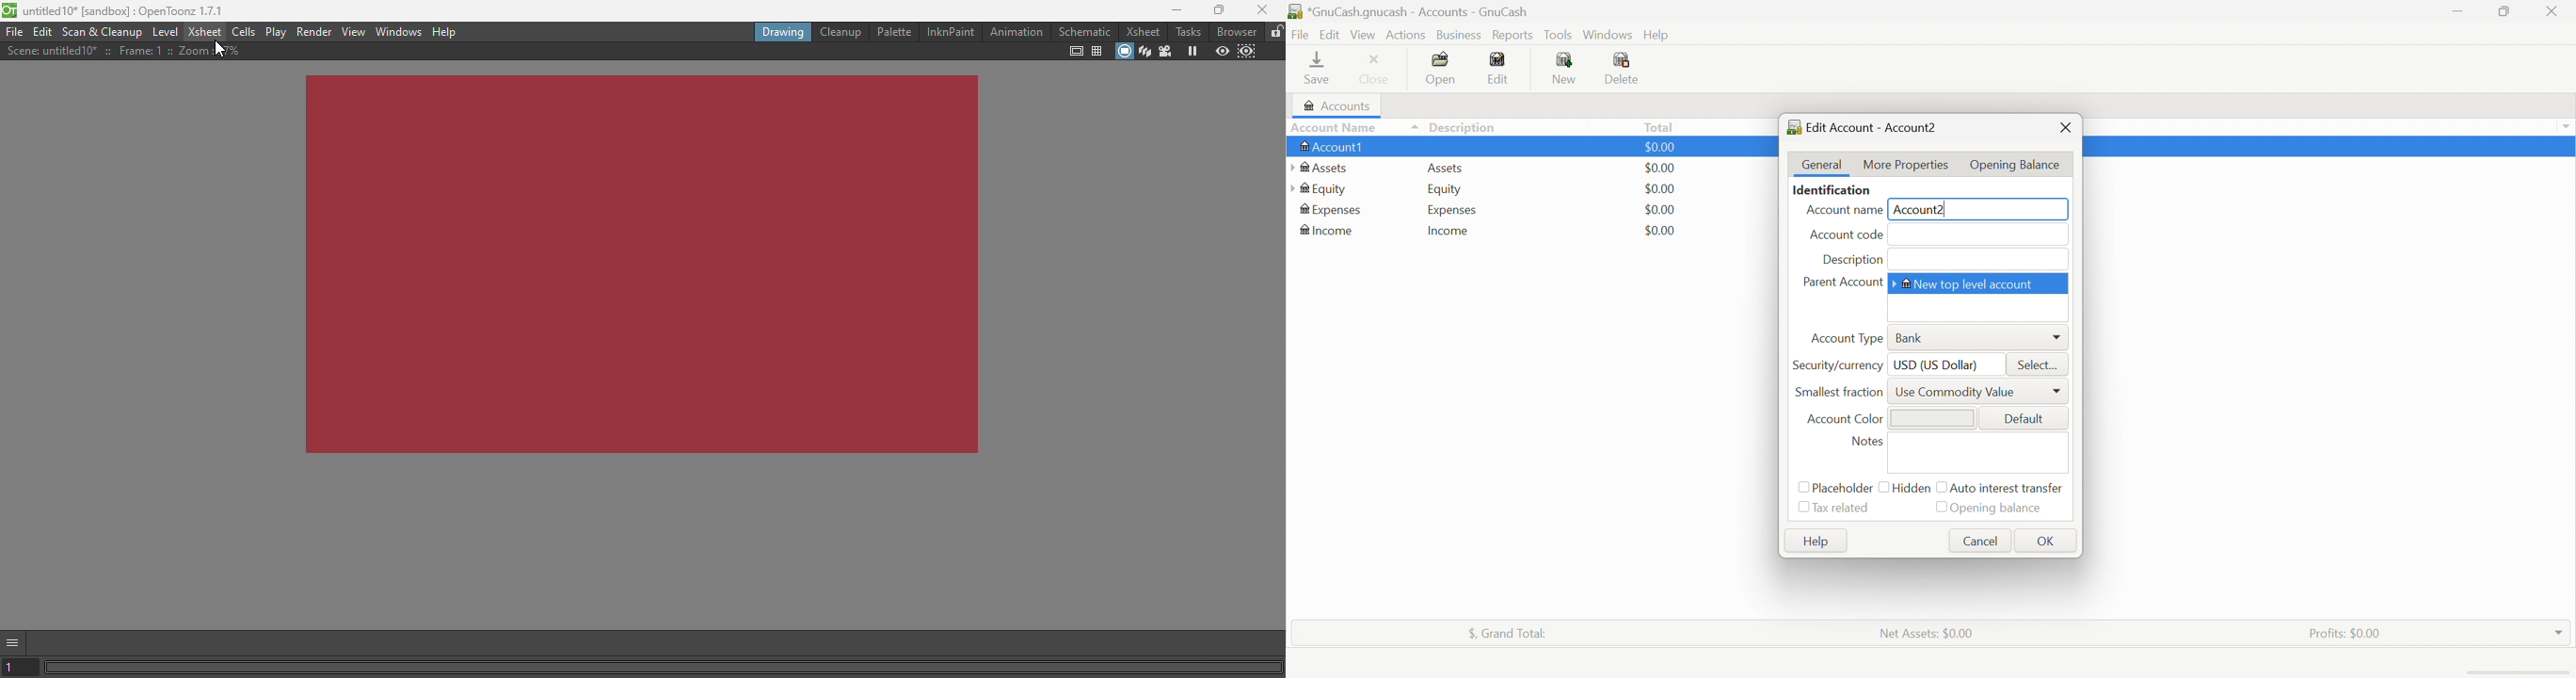 This screenshot has width=2576, height=700. I want to click on Expenses, so click(1452, 212).